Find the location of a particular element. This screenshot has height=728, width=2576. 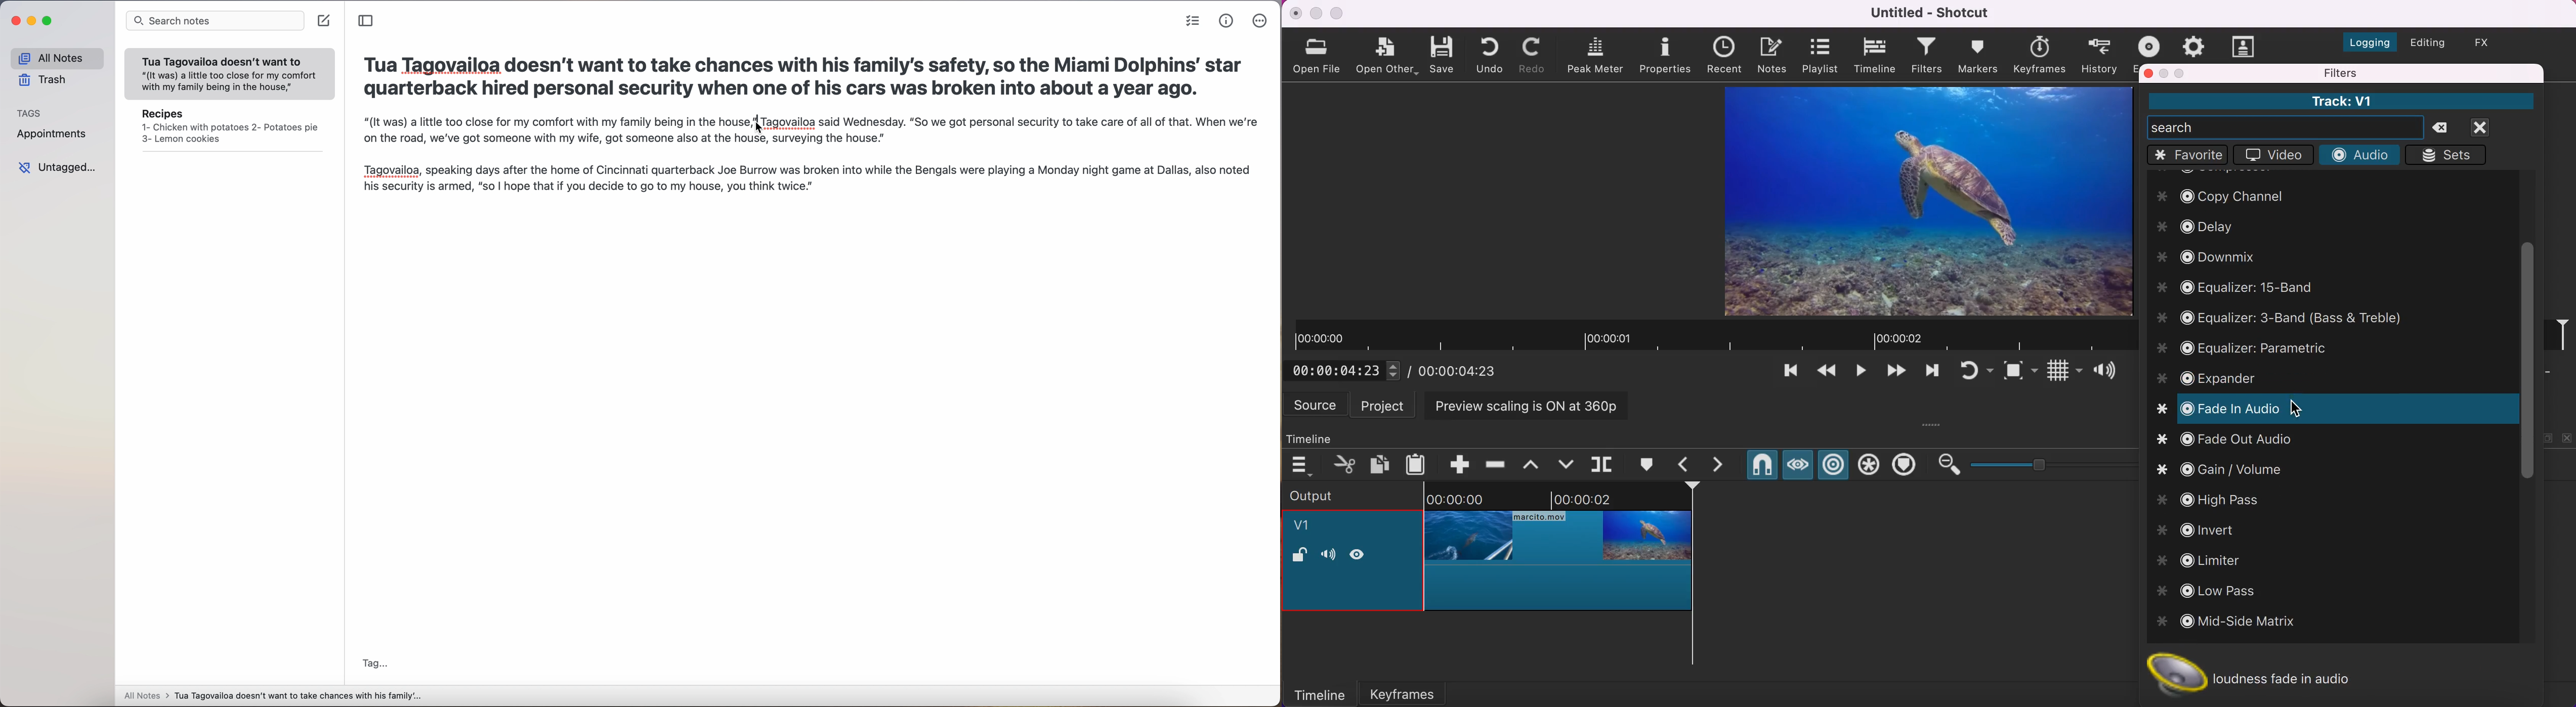

keyframes is located at coordinates (2039, 55).